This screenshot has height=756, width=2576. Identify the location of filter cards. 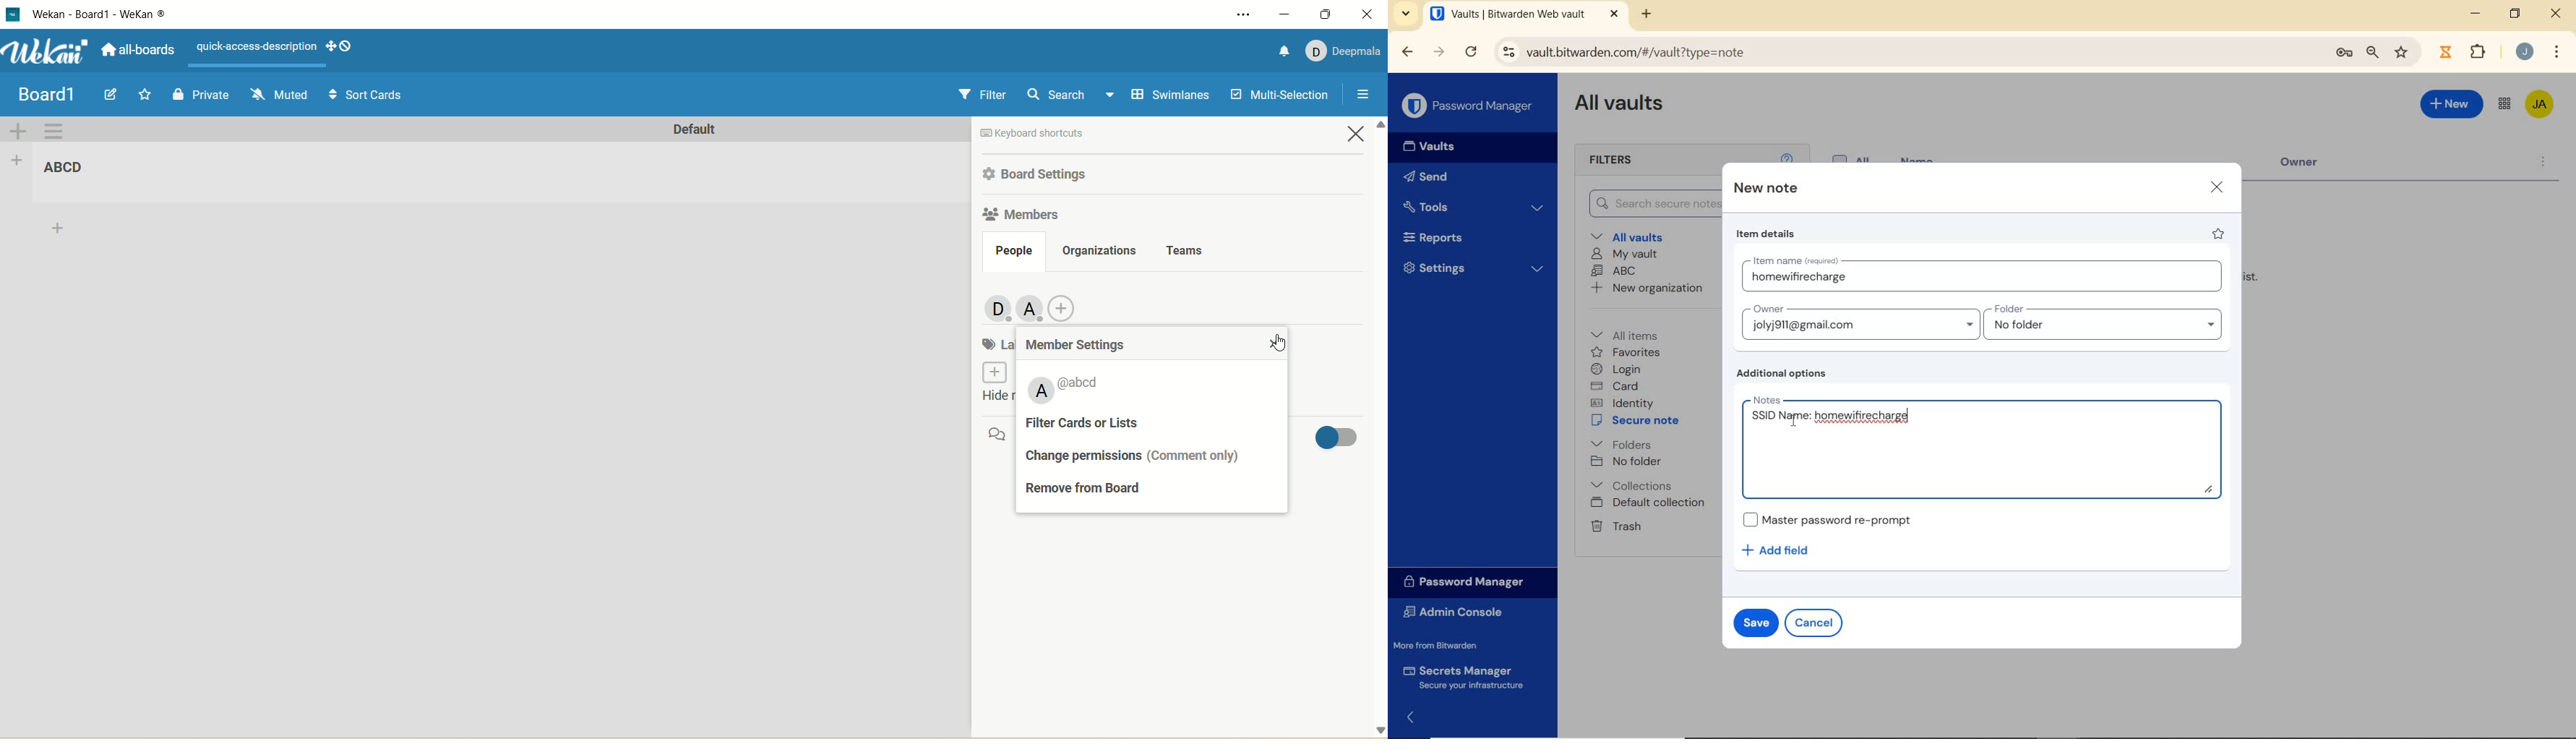
(1127, 424).